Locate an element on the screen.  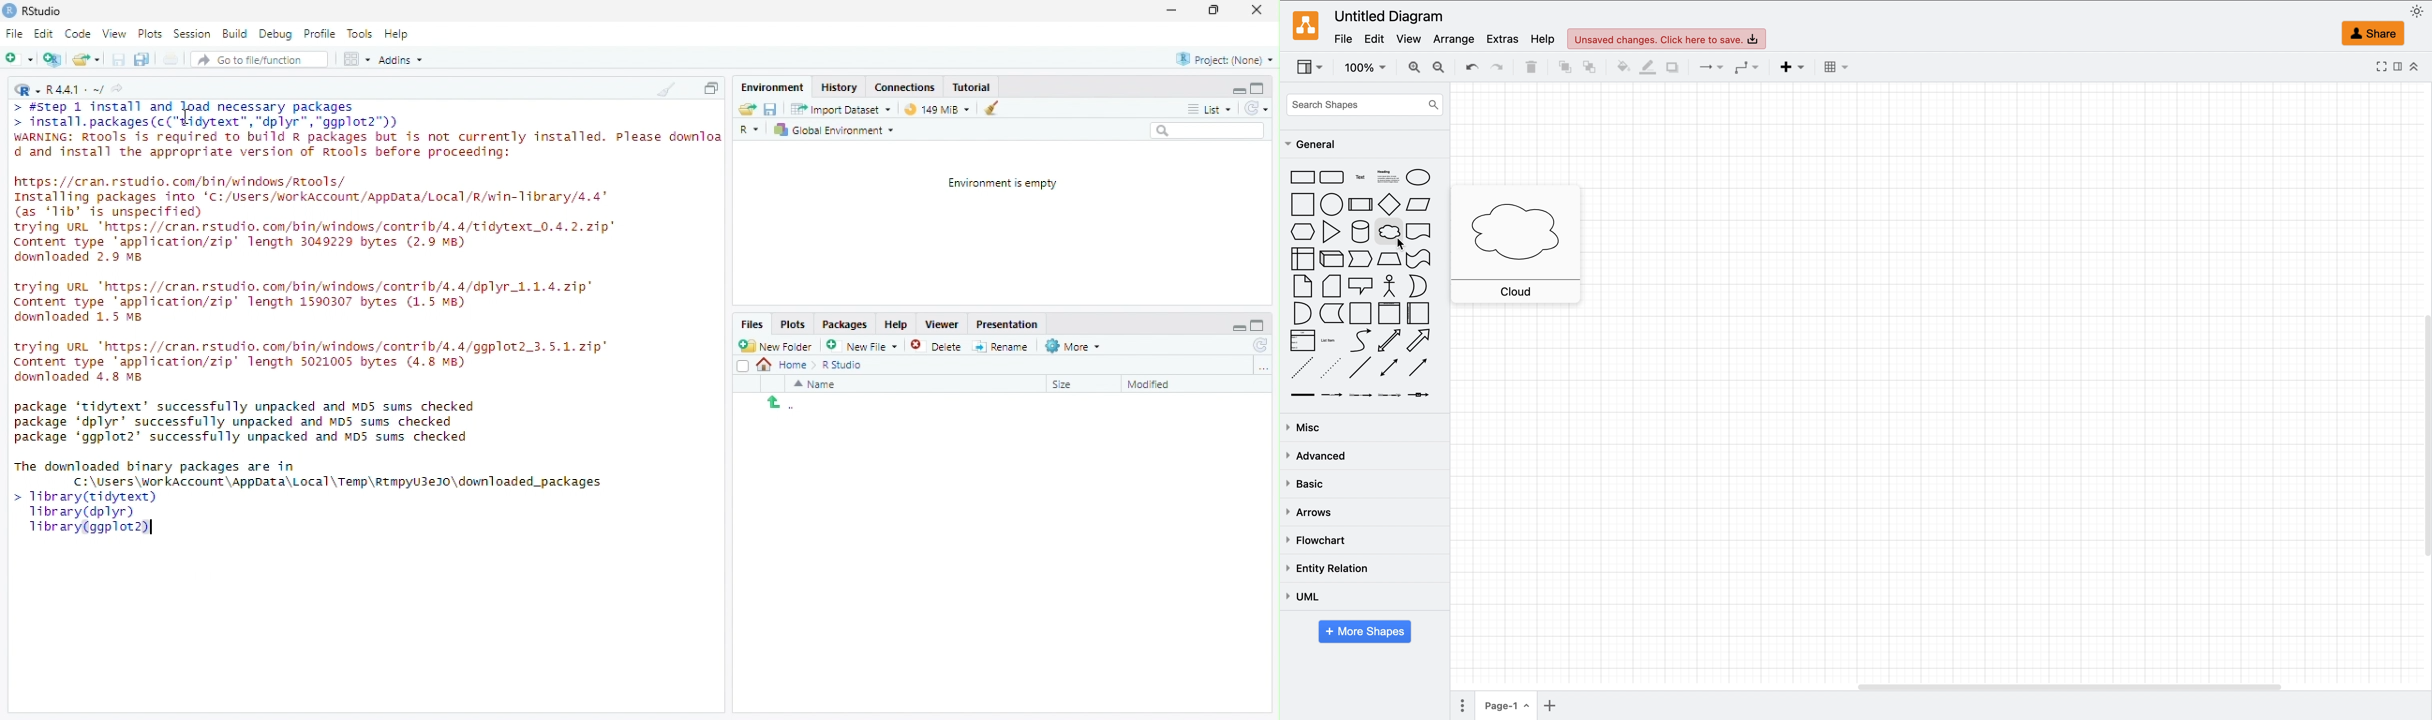
trapezoid is located at coordinates (1388, 259).